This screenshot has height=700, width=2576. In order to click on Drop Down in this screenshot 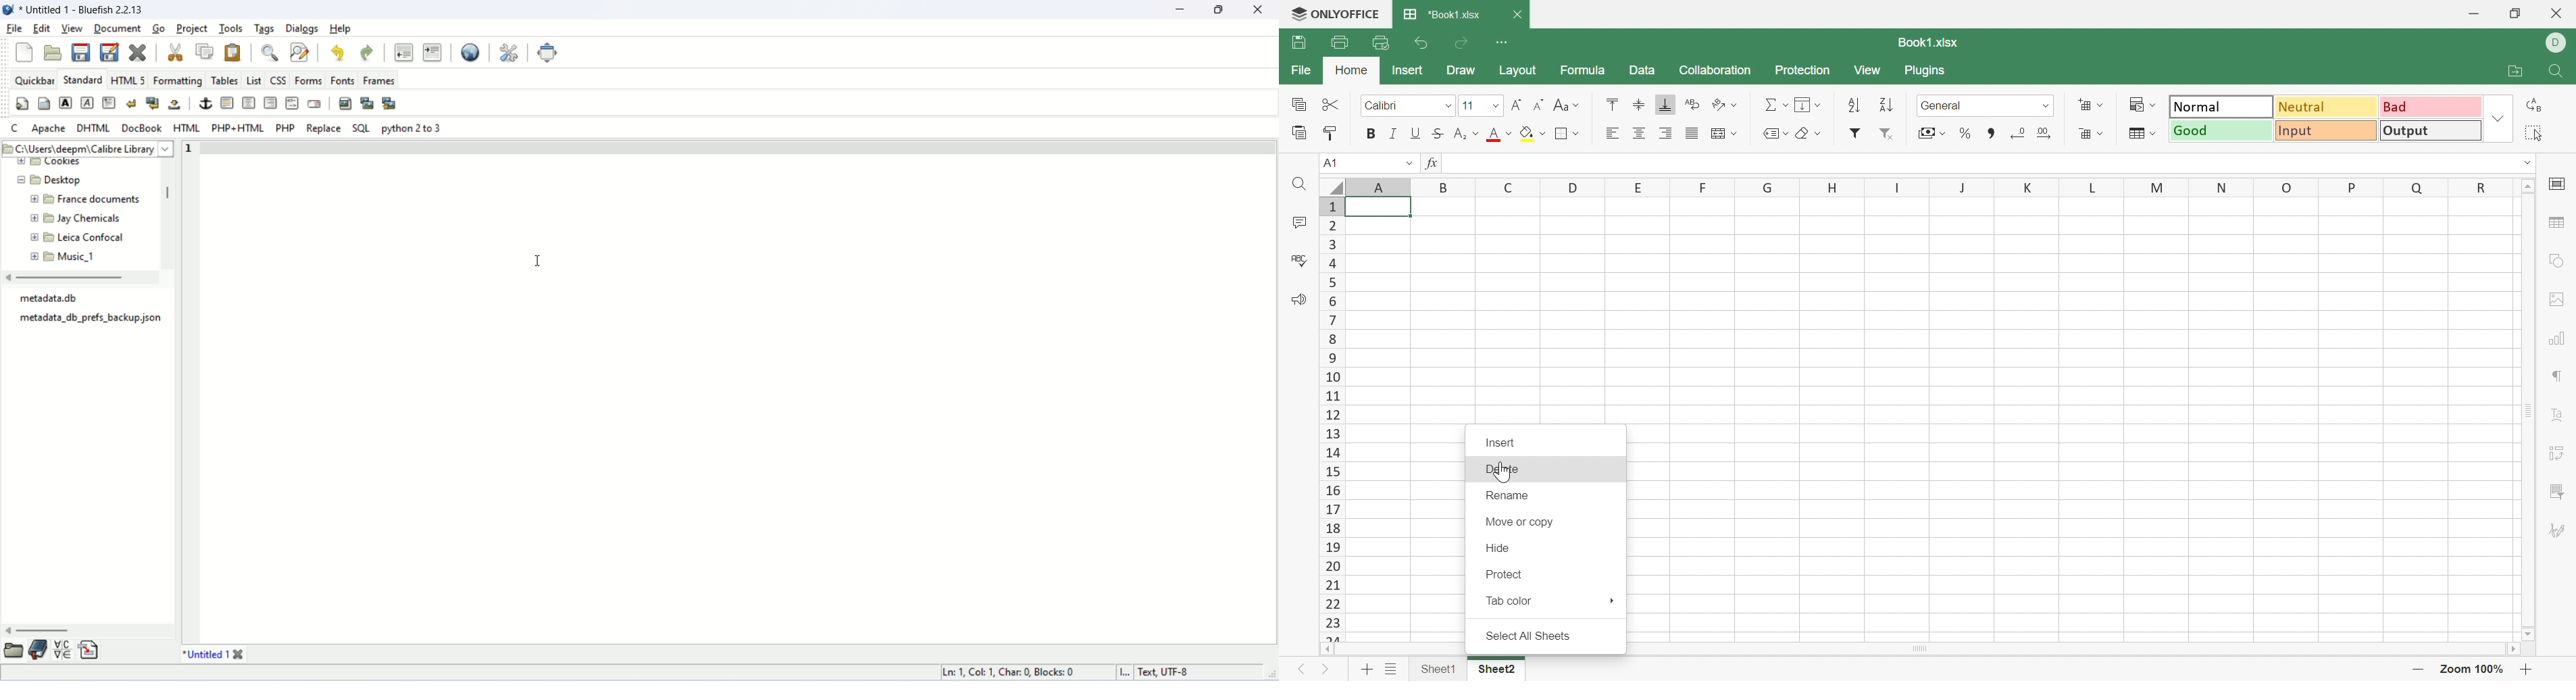, I will do `click(1477, 133)`.